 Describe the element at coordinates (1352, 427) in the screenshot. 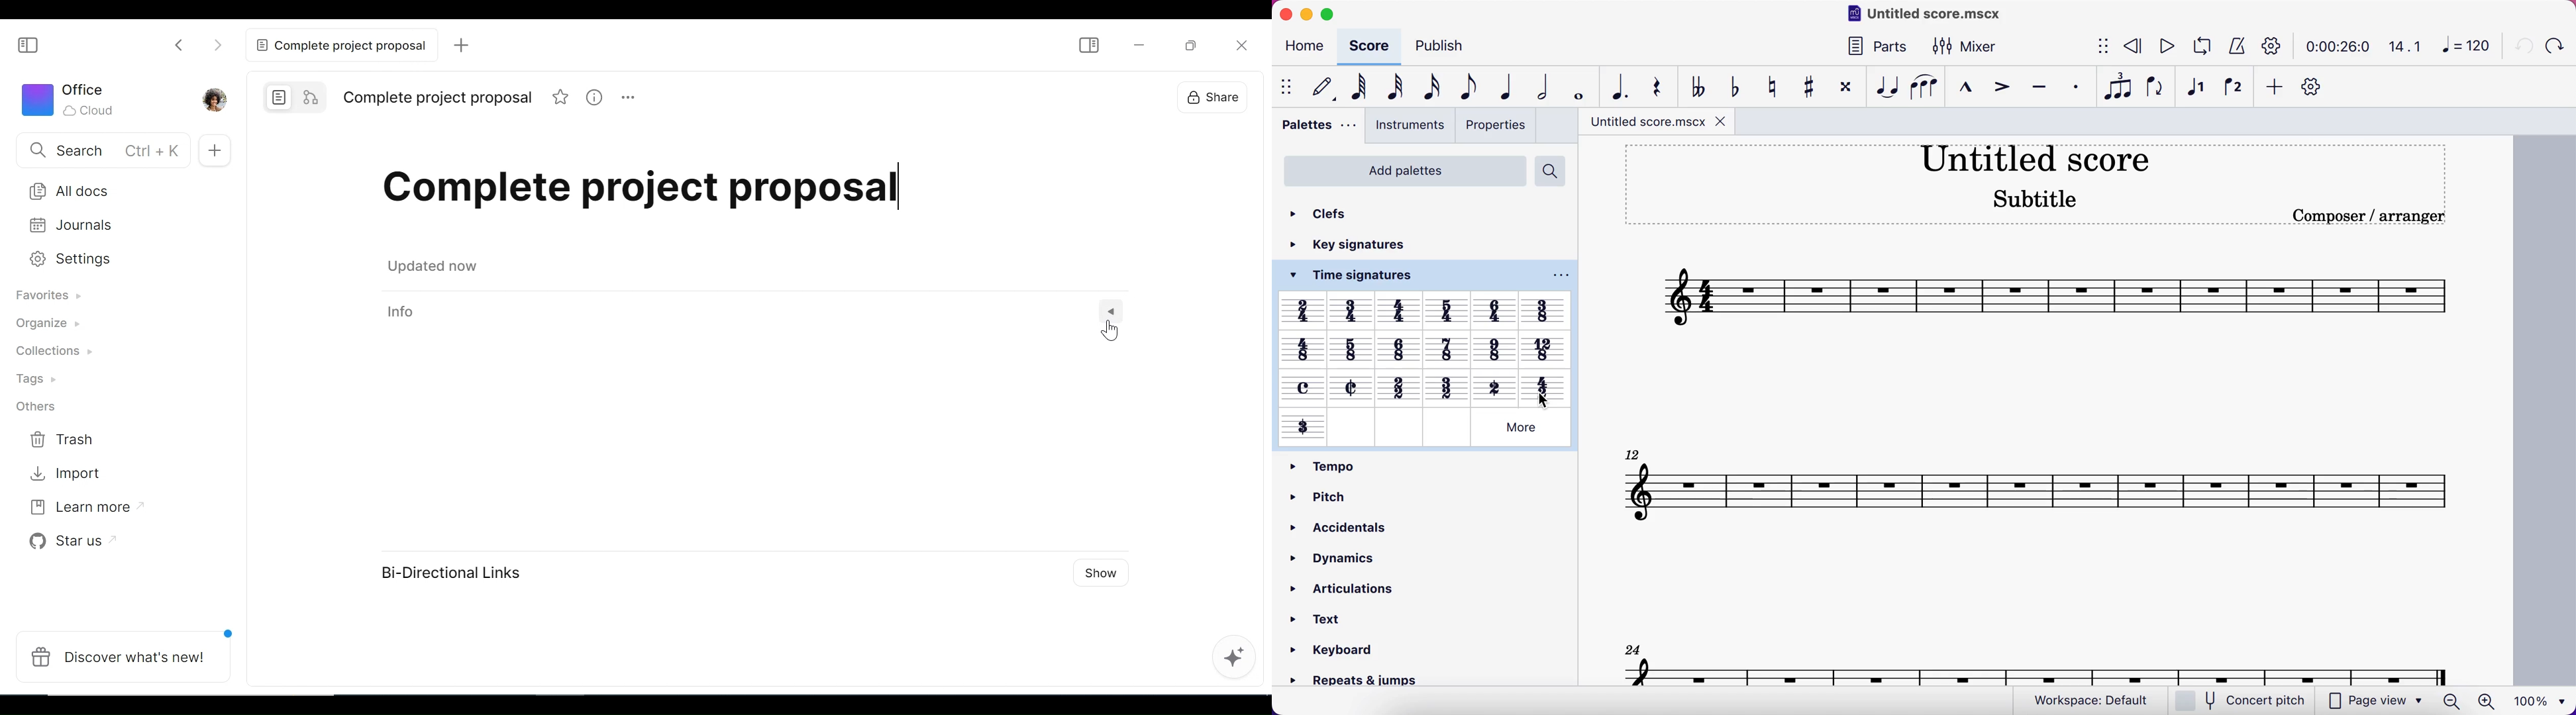

I see `` at that location.